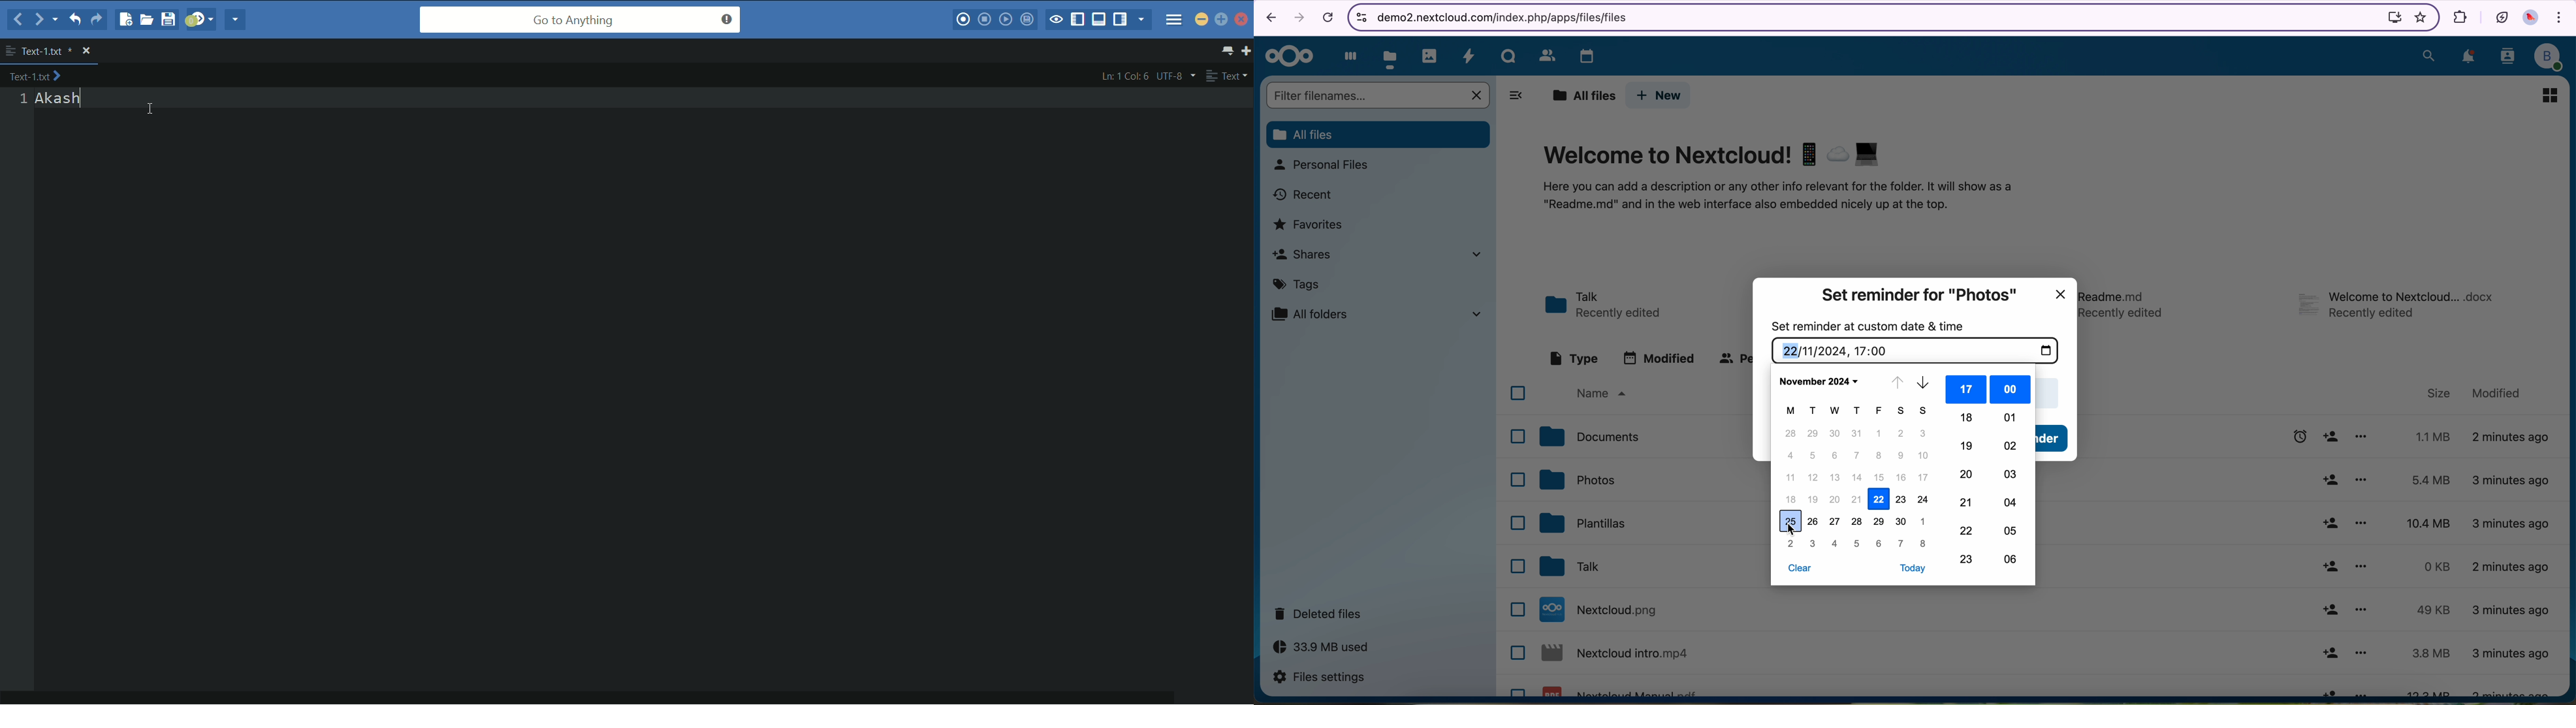 Image resolution: width=2576 pixels, height=728 pixels. What do you see at coordinates (2550, 55) in the screenshot?
I see `profile` at bounding box center [2550, 55].